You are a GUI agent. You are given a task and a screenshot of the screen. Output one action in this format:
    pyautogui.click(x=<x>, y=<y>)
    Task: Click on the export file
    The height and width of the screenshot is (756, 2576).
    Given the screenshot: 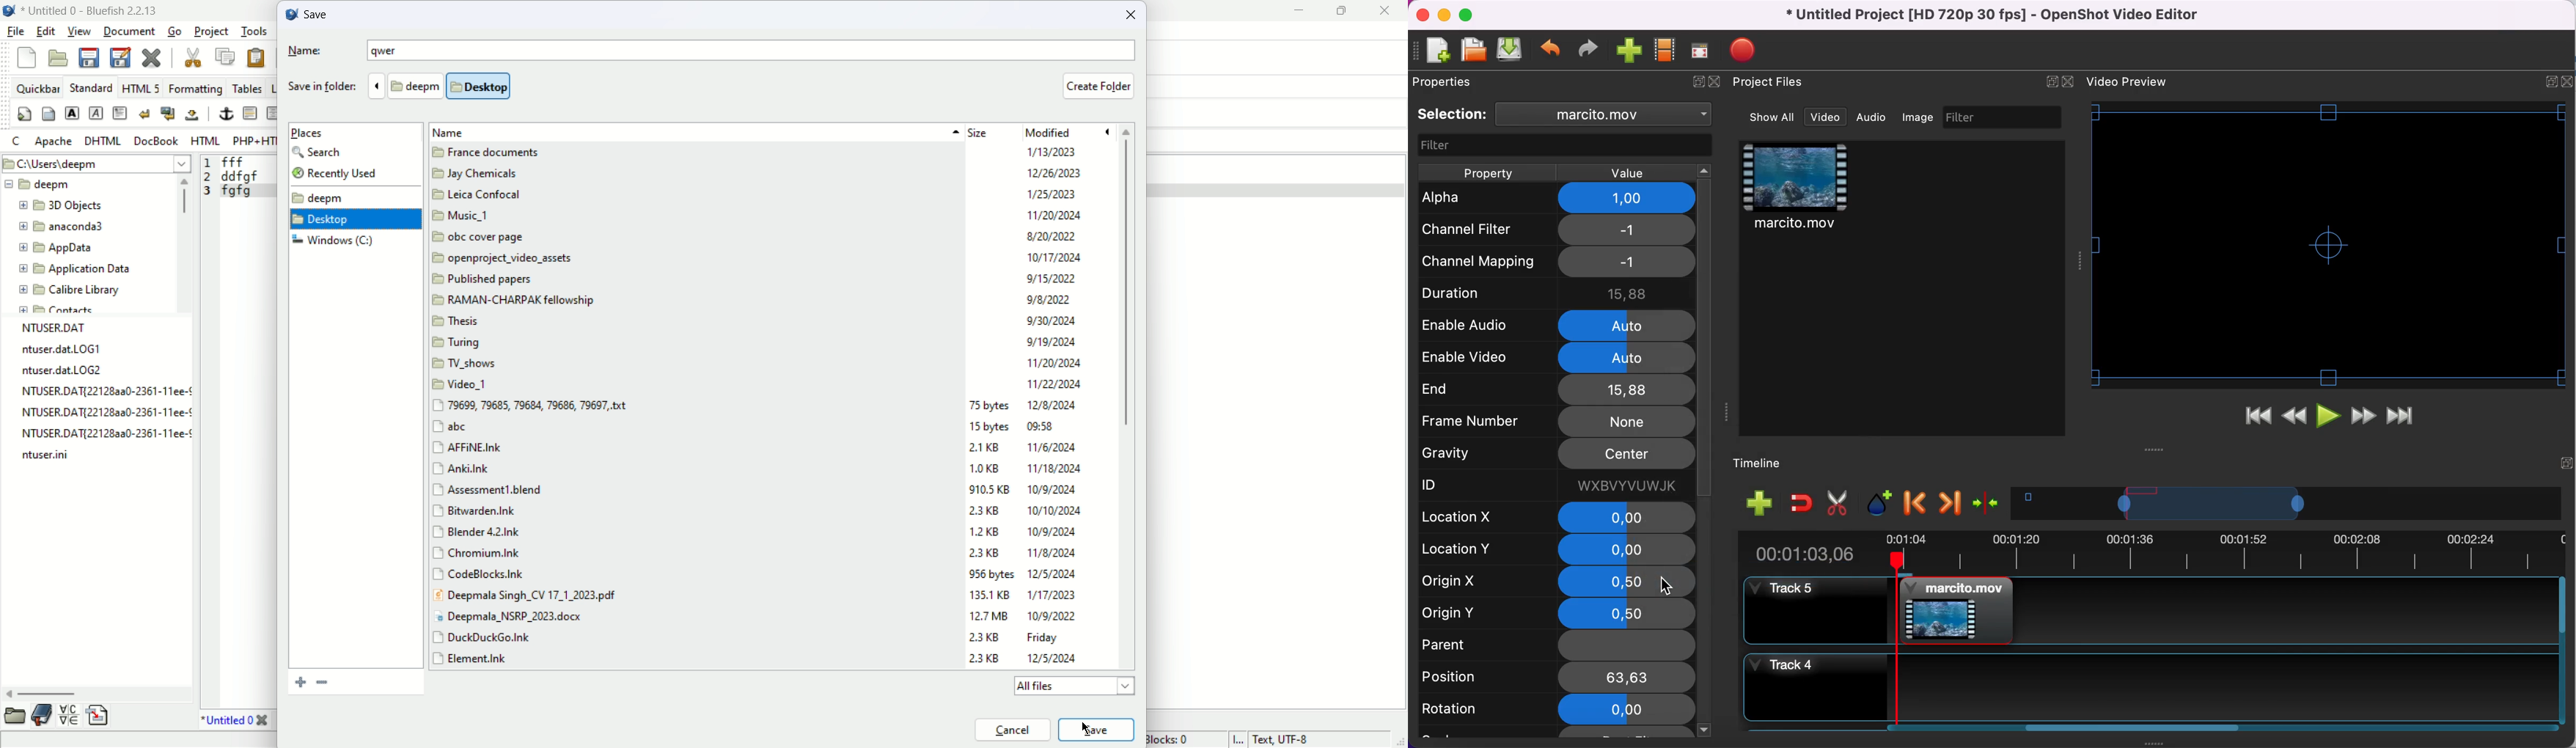 What is the action you would take?
    pyautogui.click(x=1748, y=50)
    